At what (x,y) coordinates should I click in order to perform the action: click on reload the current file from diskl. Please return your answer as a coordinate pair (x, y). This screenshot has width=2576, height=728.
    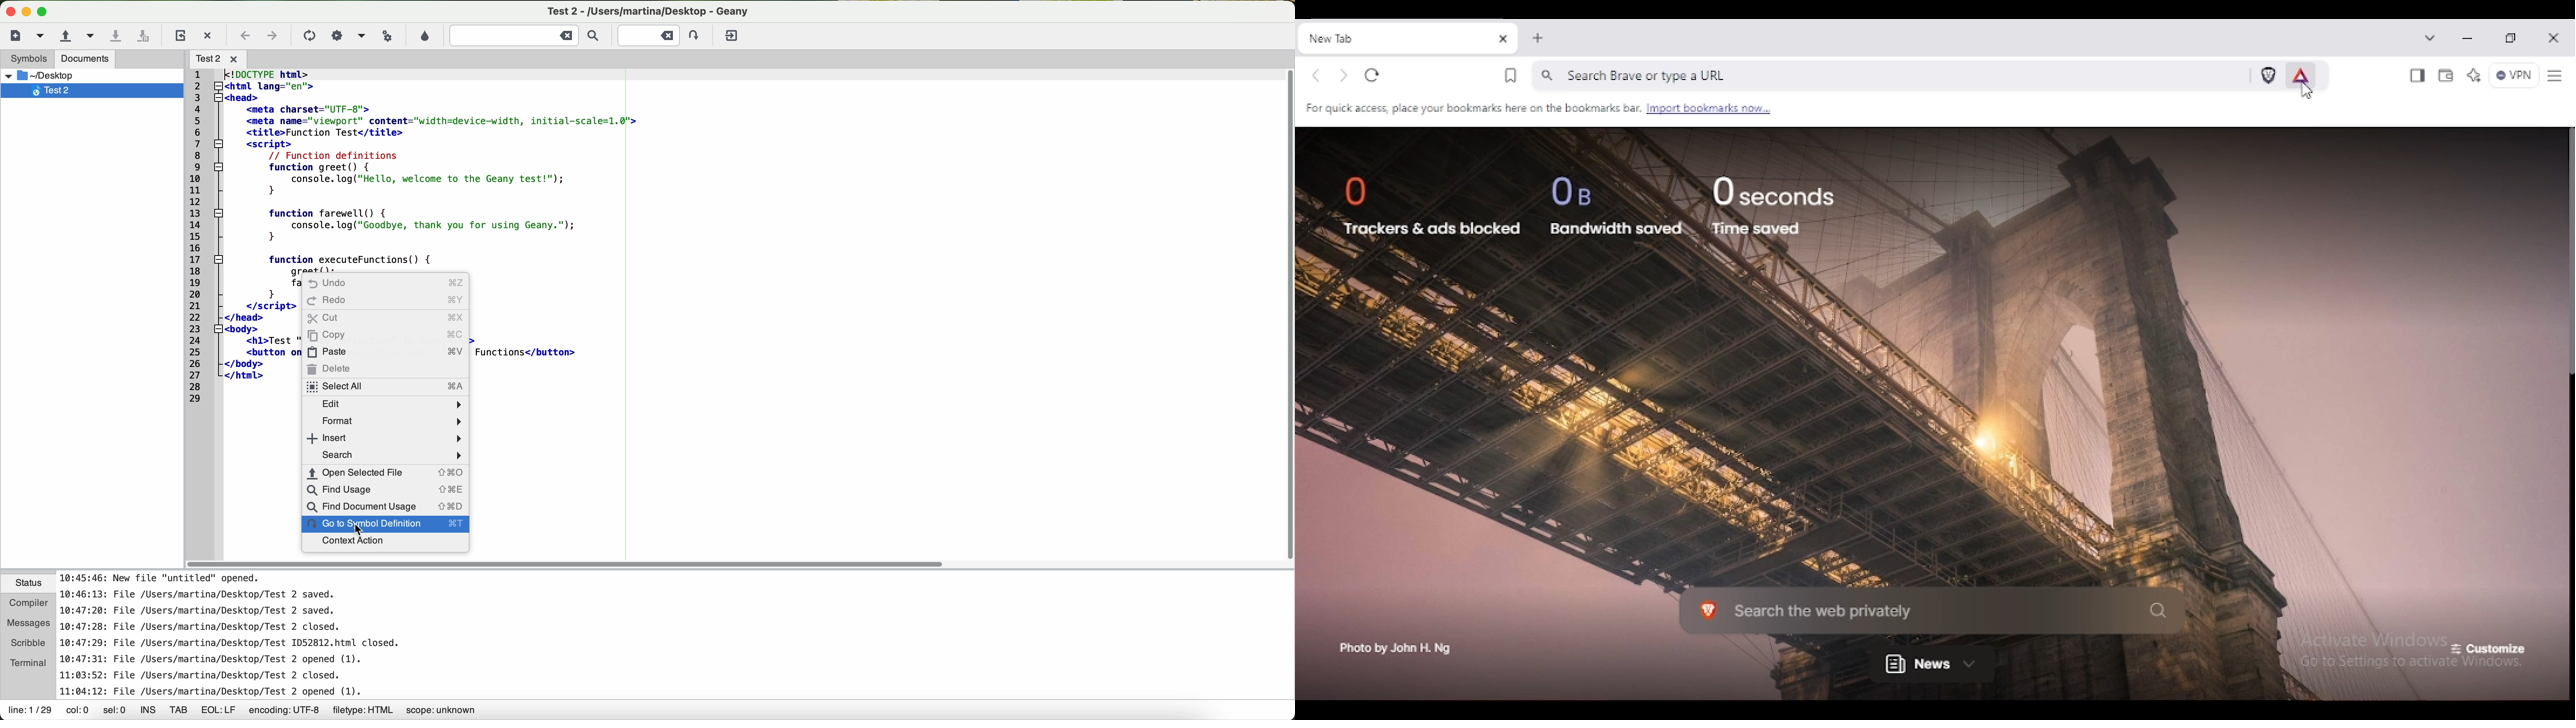
    Looking at the image, I should click on (179, 37).